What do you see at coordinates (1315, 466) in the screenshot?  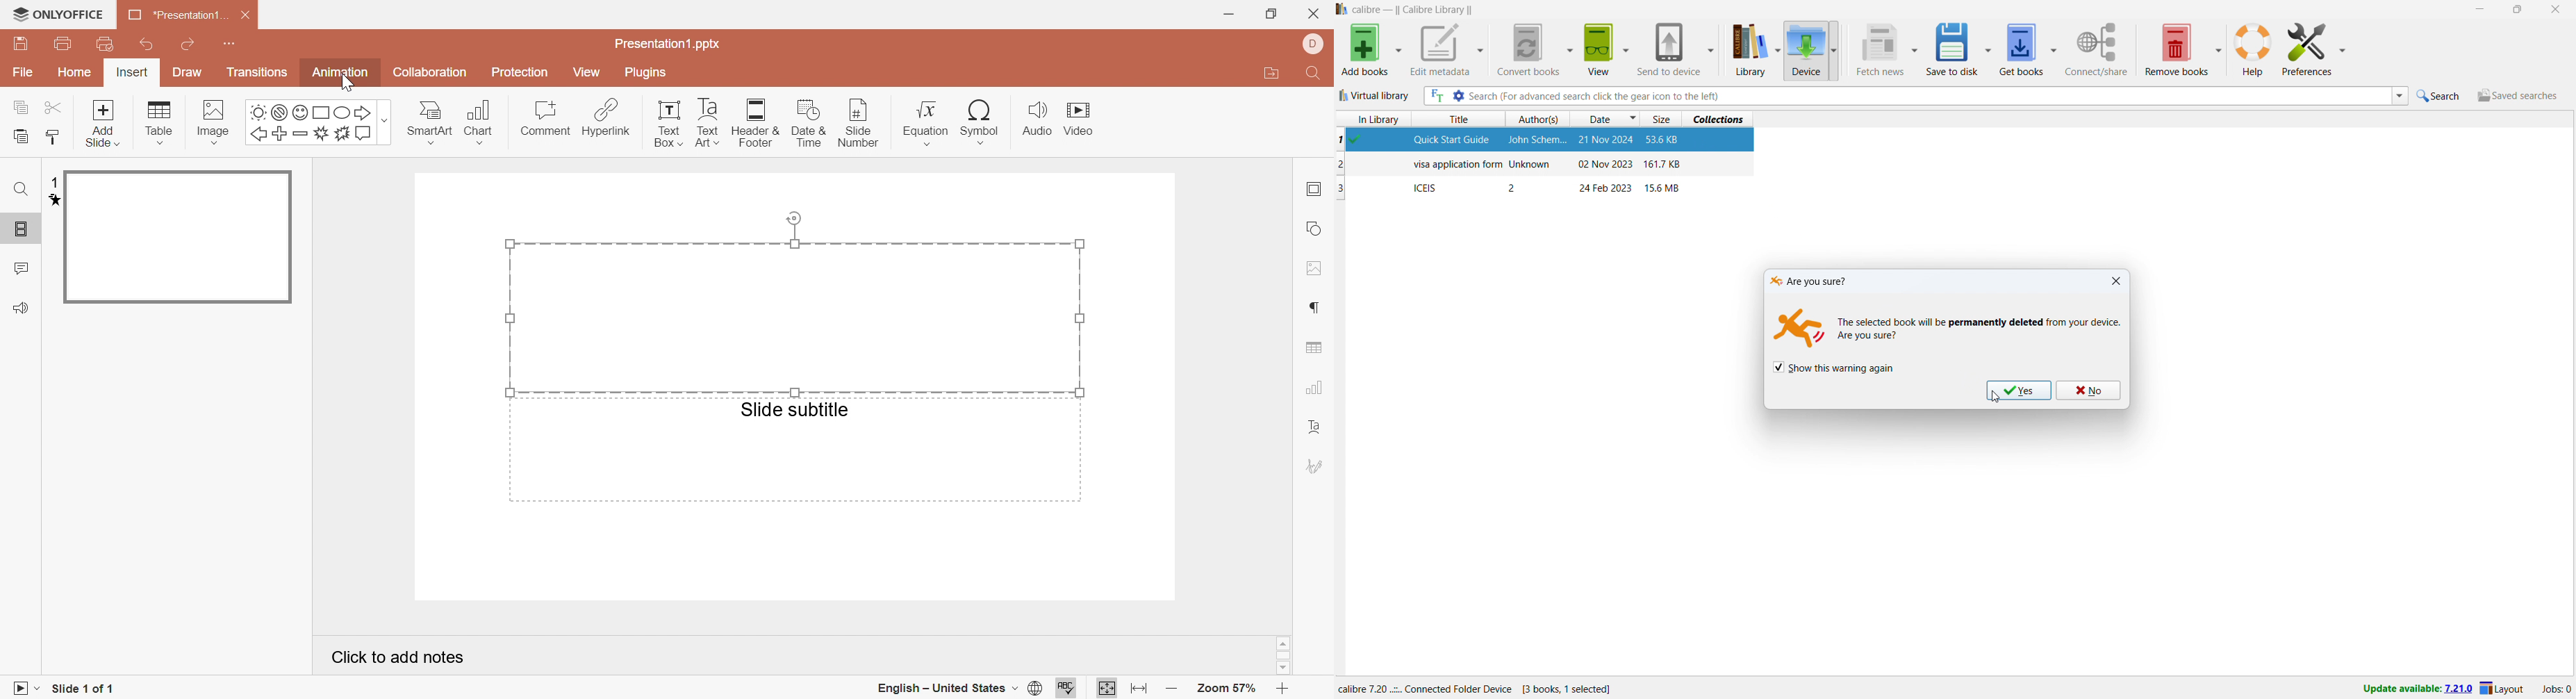 I see `signature settings` at bounding box center [1315, 466].